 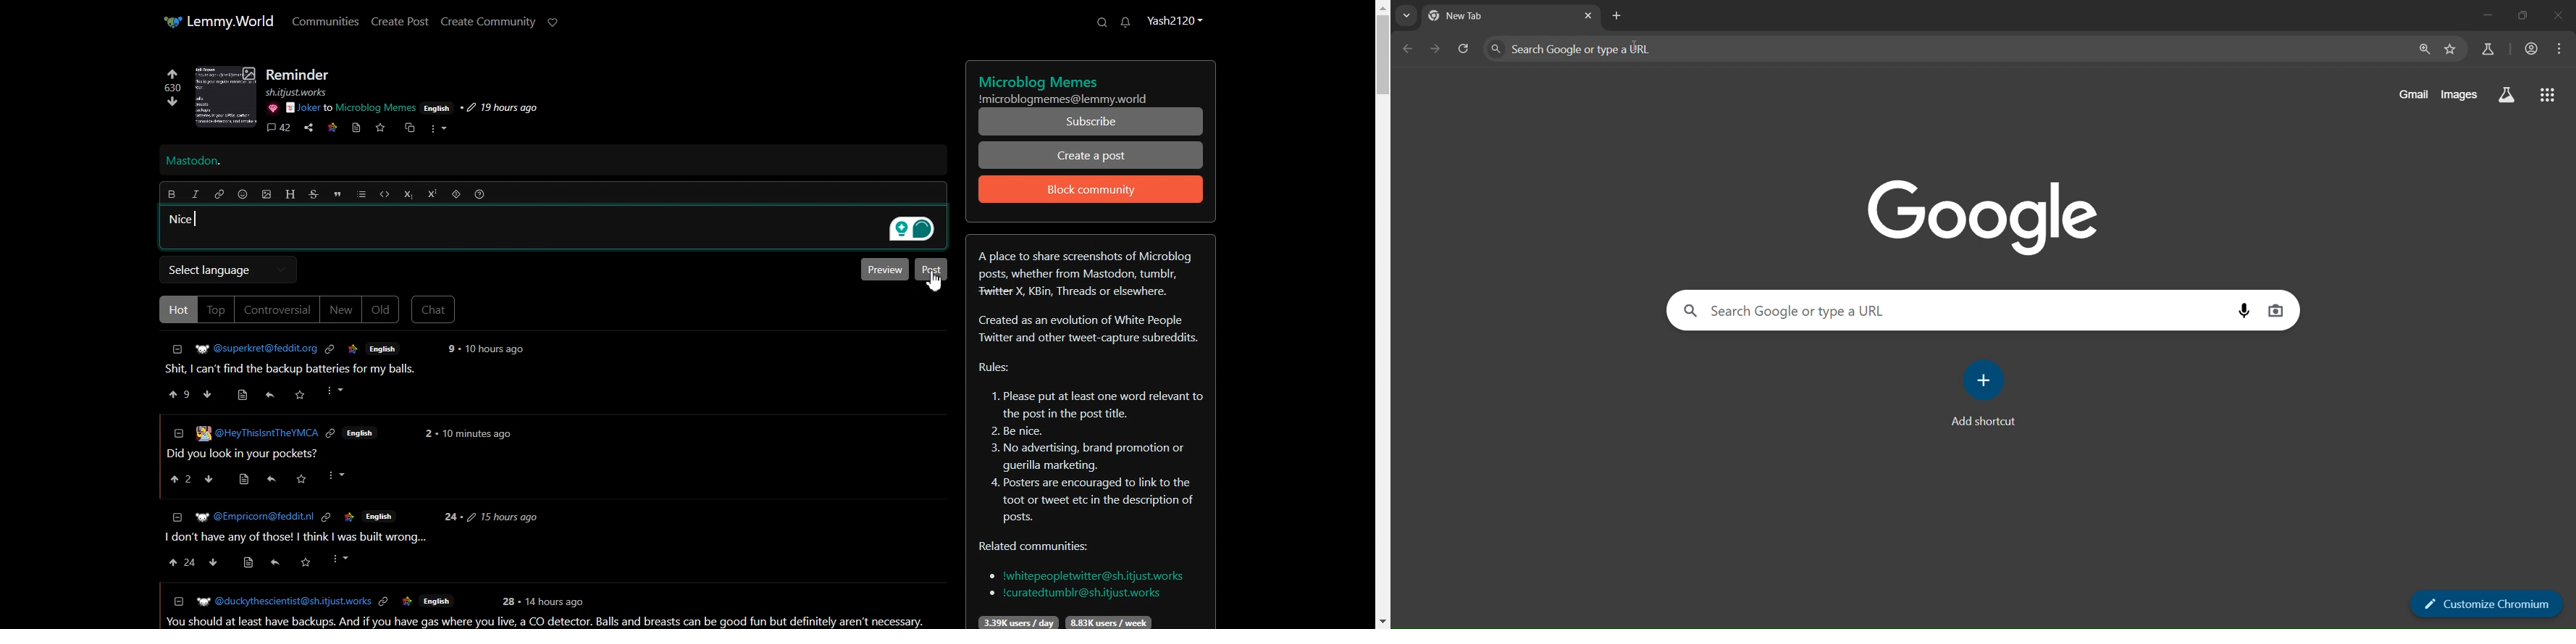 I want to click on 2, so click(x=427, y=433).